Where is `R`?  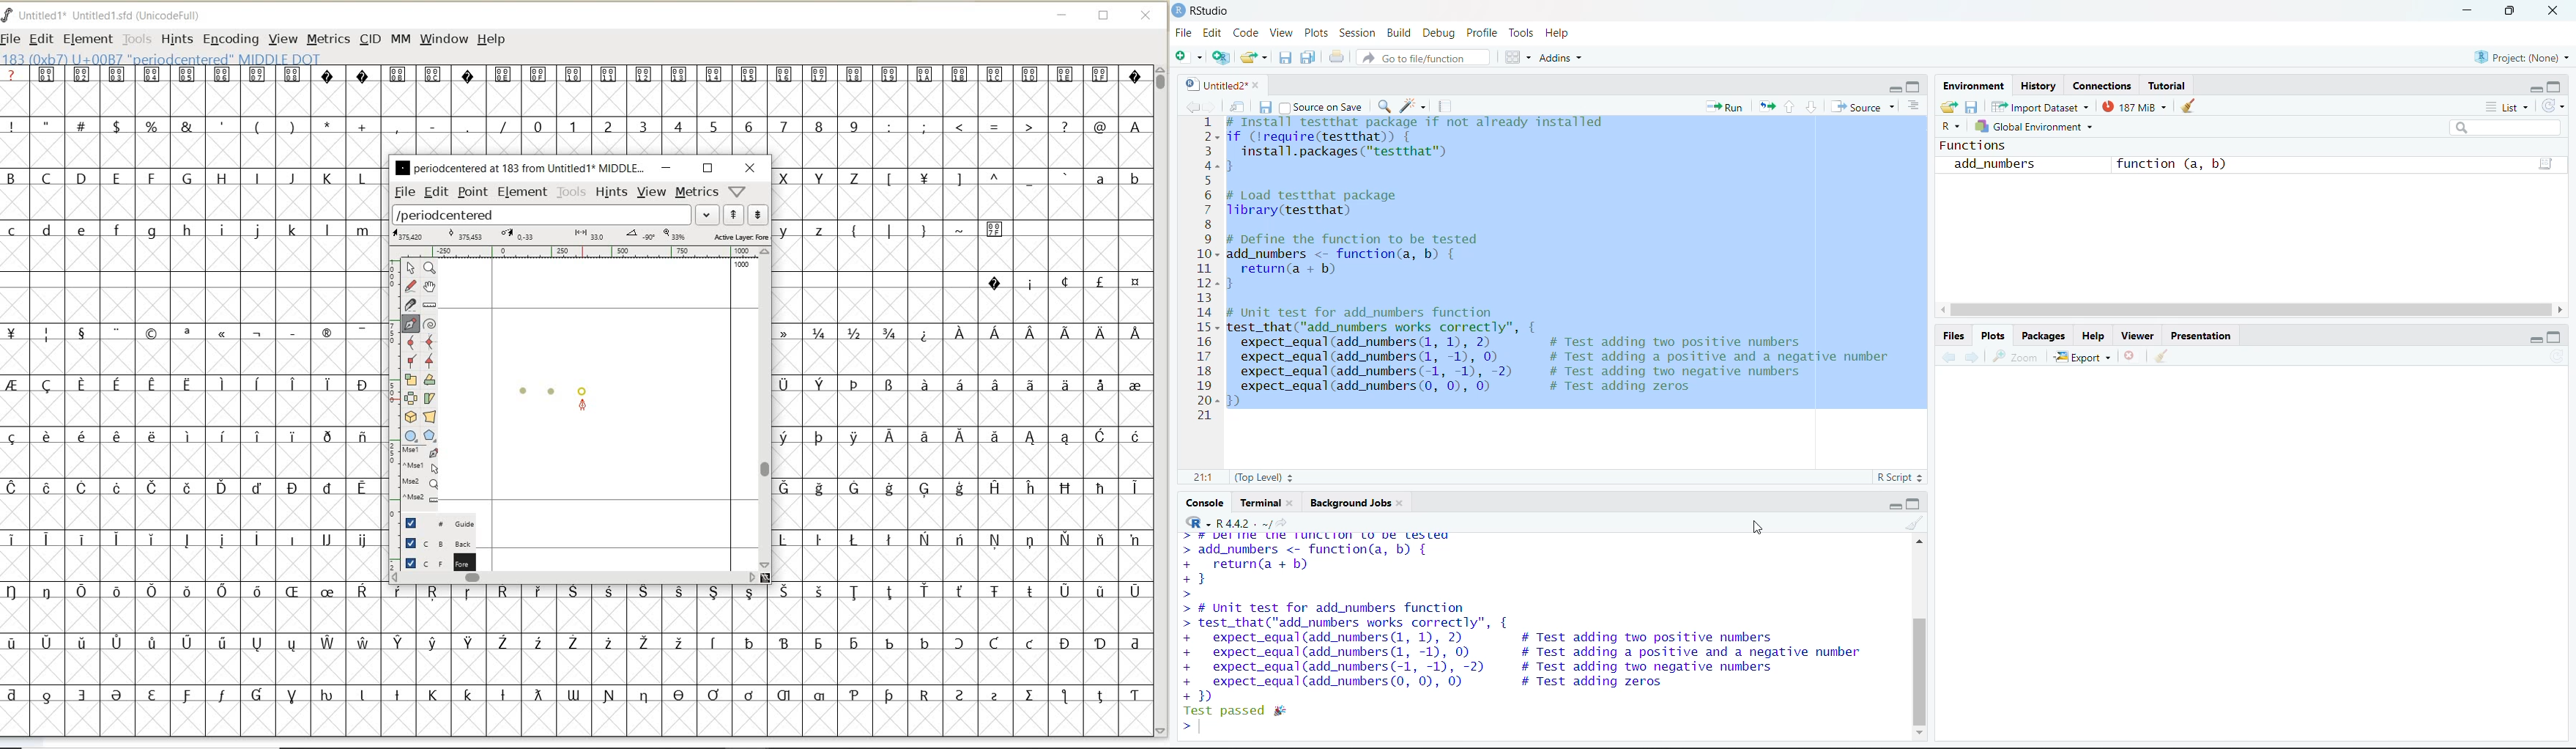 R is located at coordinates (1952, 128).